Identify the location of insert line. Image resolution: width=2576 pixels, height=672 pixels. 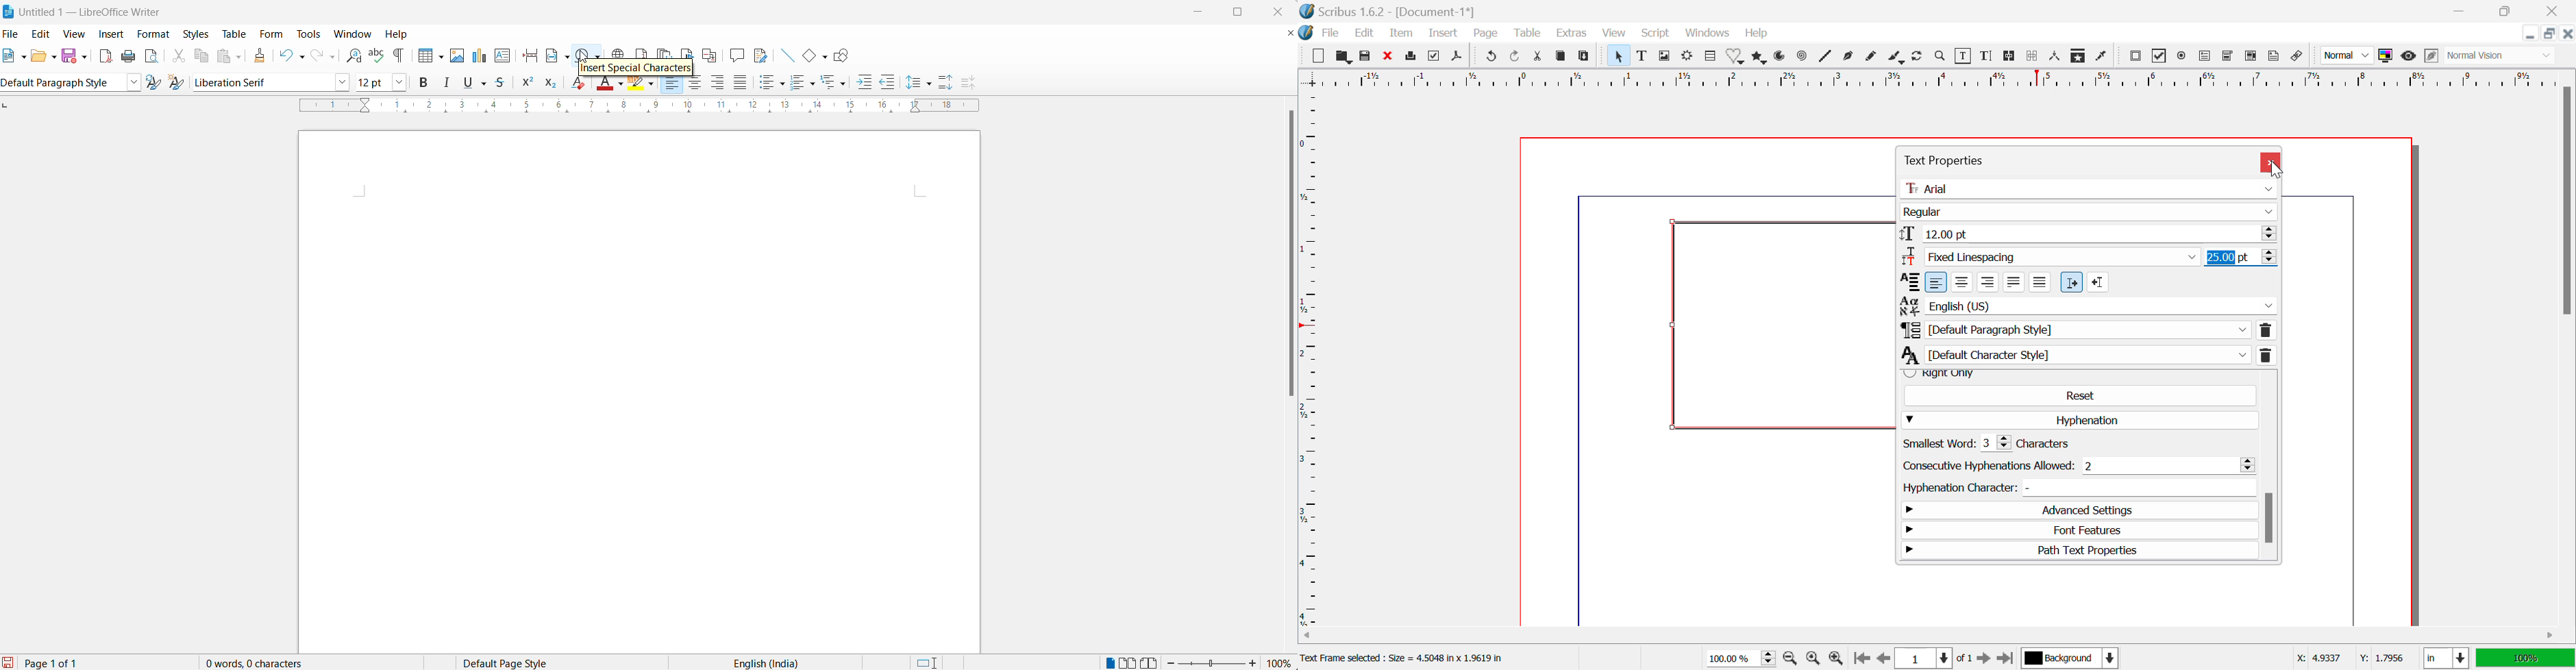
(786, 56).